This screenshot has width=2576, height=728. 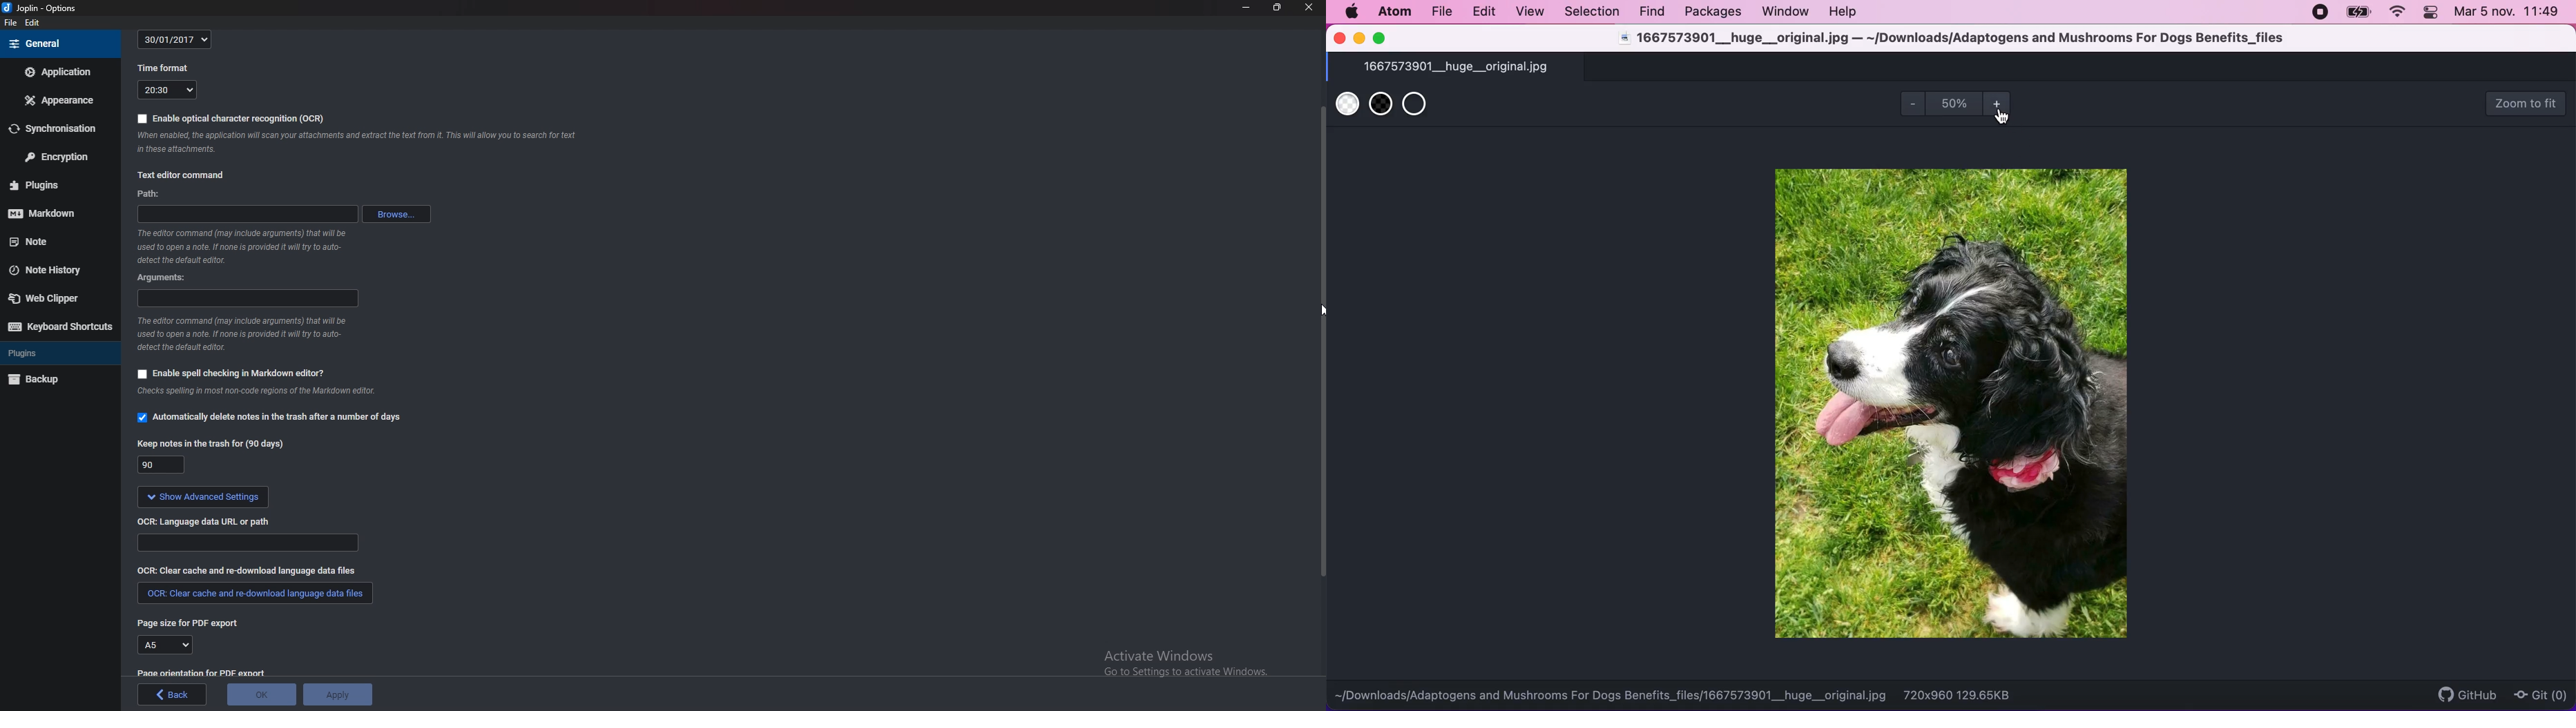 What do you see at coordinates (211, 445) in the screenshot?
I see `Keep notes in the trash for` at bounding box center [211, 445].